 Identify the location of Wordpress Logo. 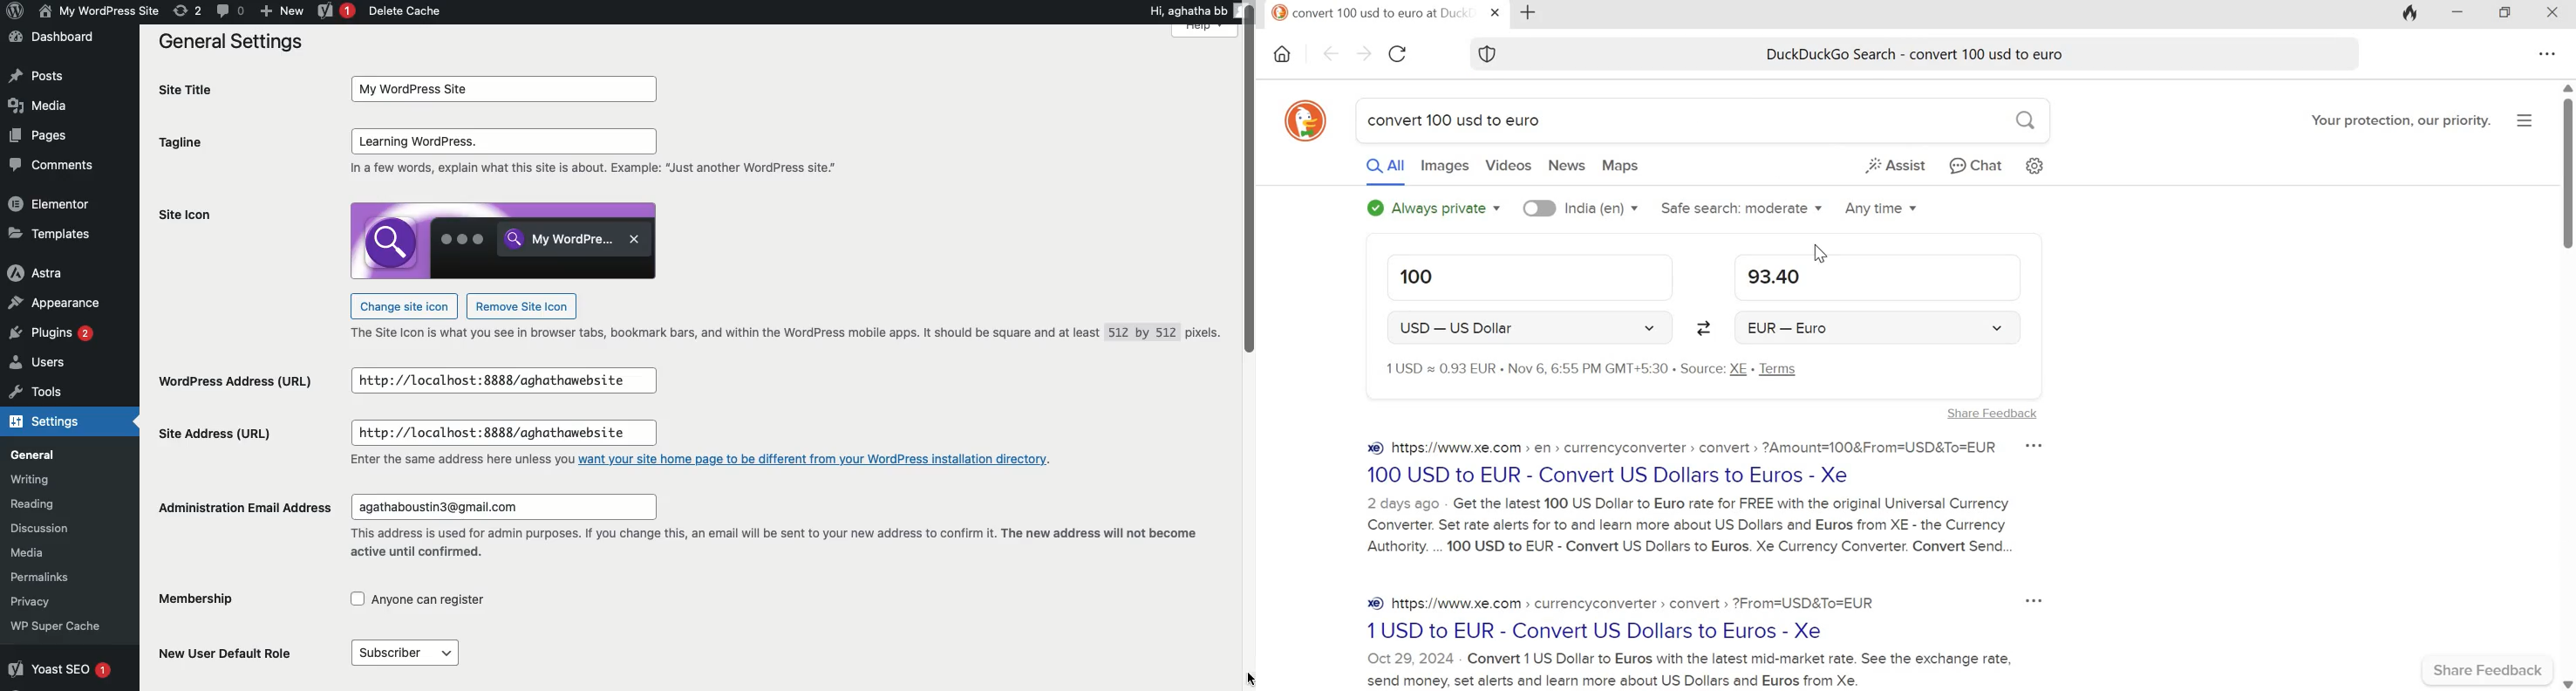
(13, 12).